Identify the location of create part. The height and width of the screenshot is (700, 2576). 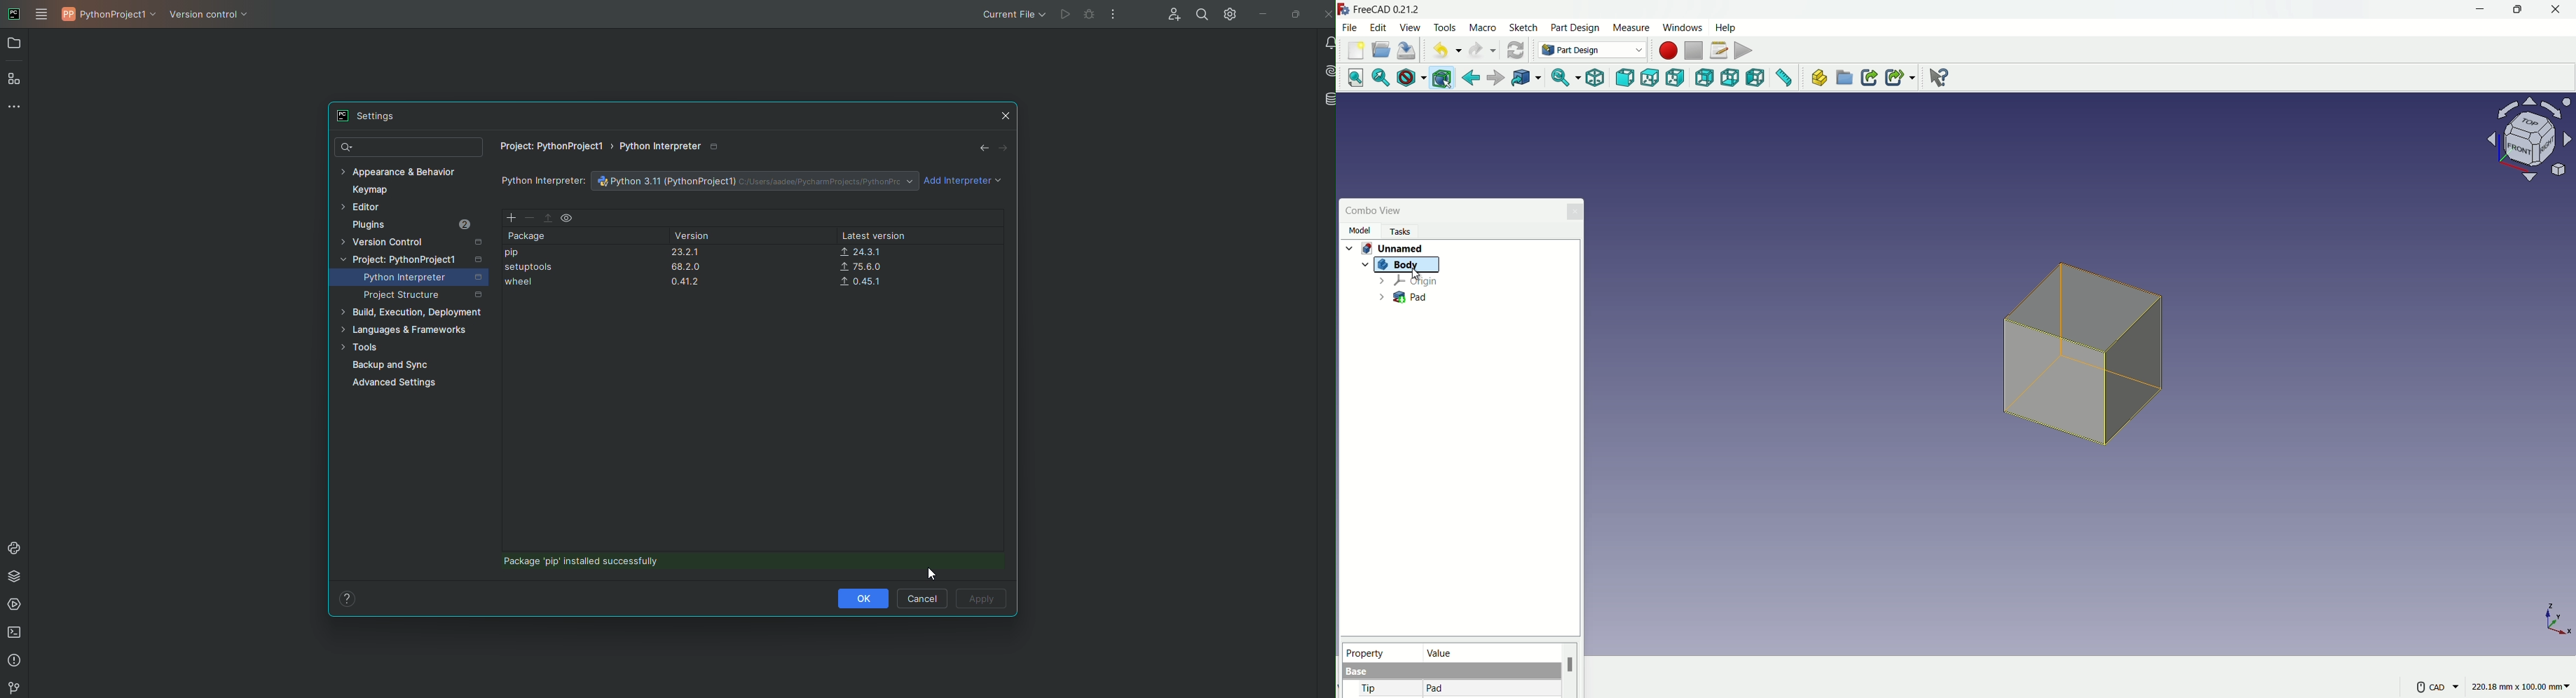
(1818, 78).